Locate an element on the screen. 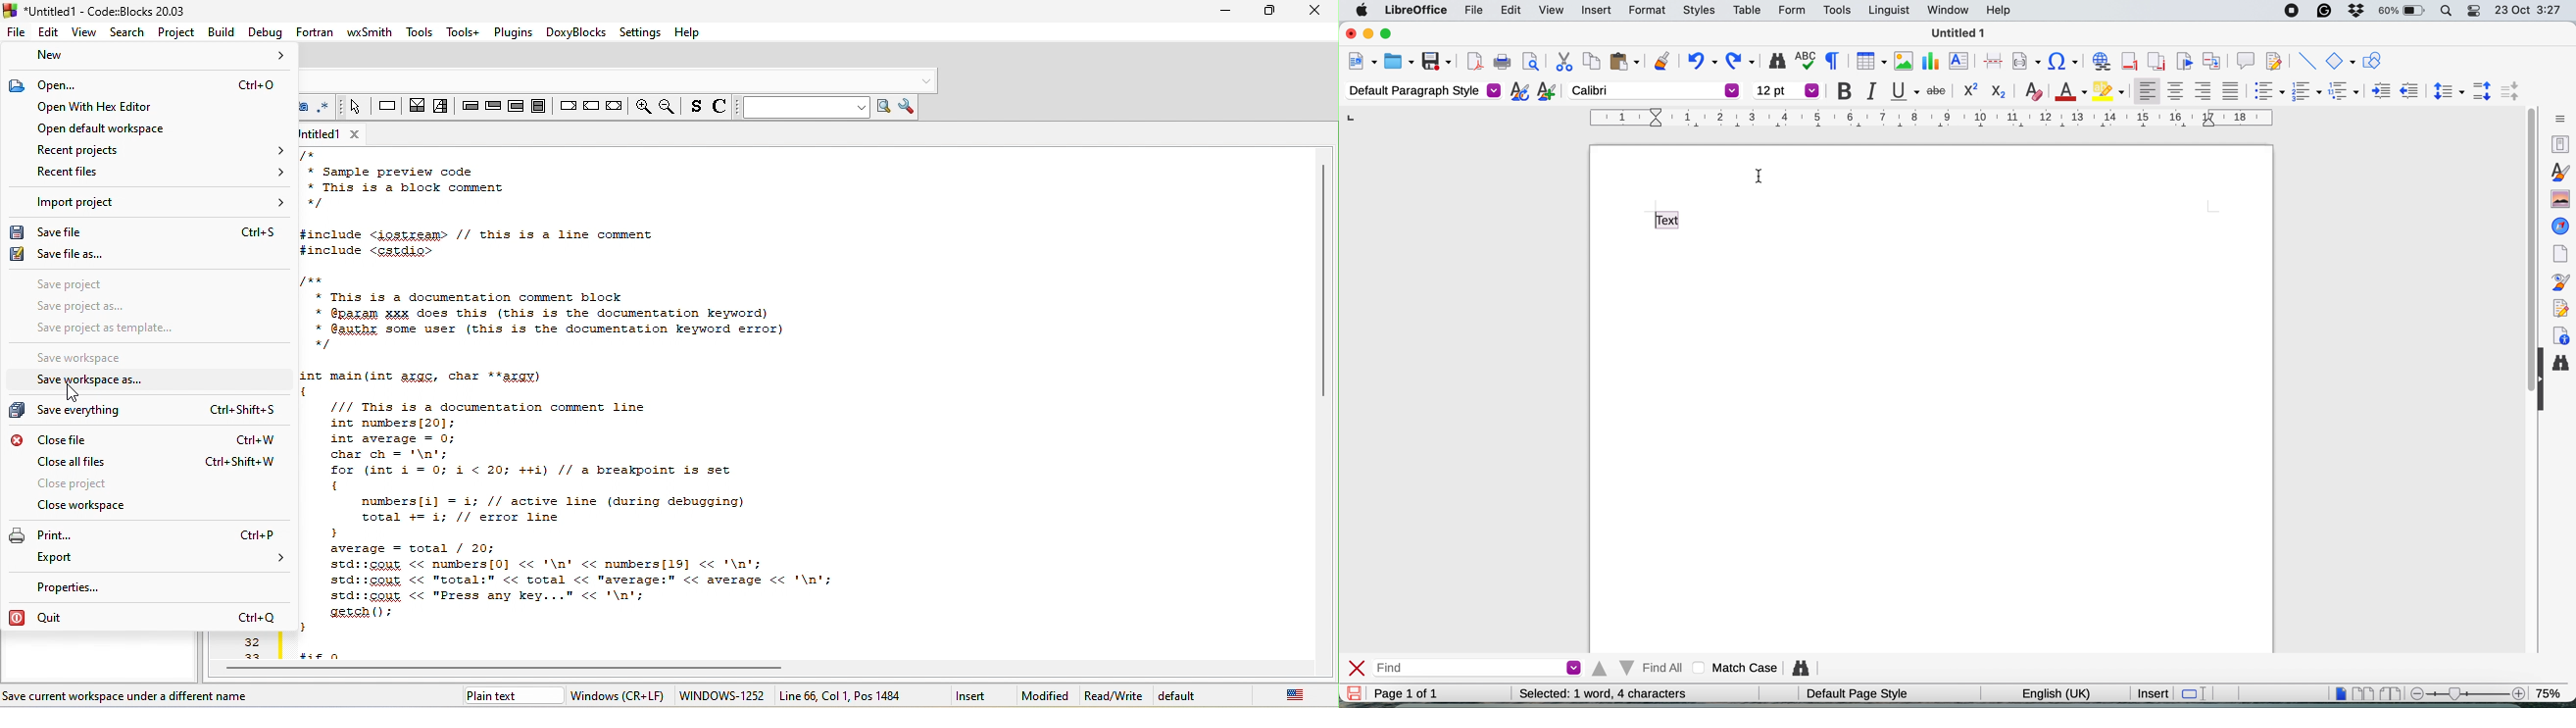 This screenshot has height=728, width=2576. redo is located at coordinates (1743, 61).